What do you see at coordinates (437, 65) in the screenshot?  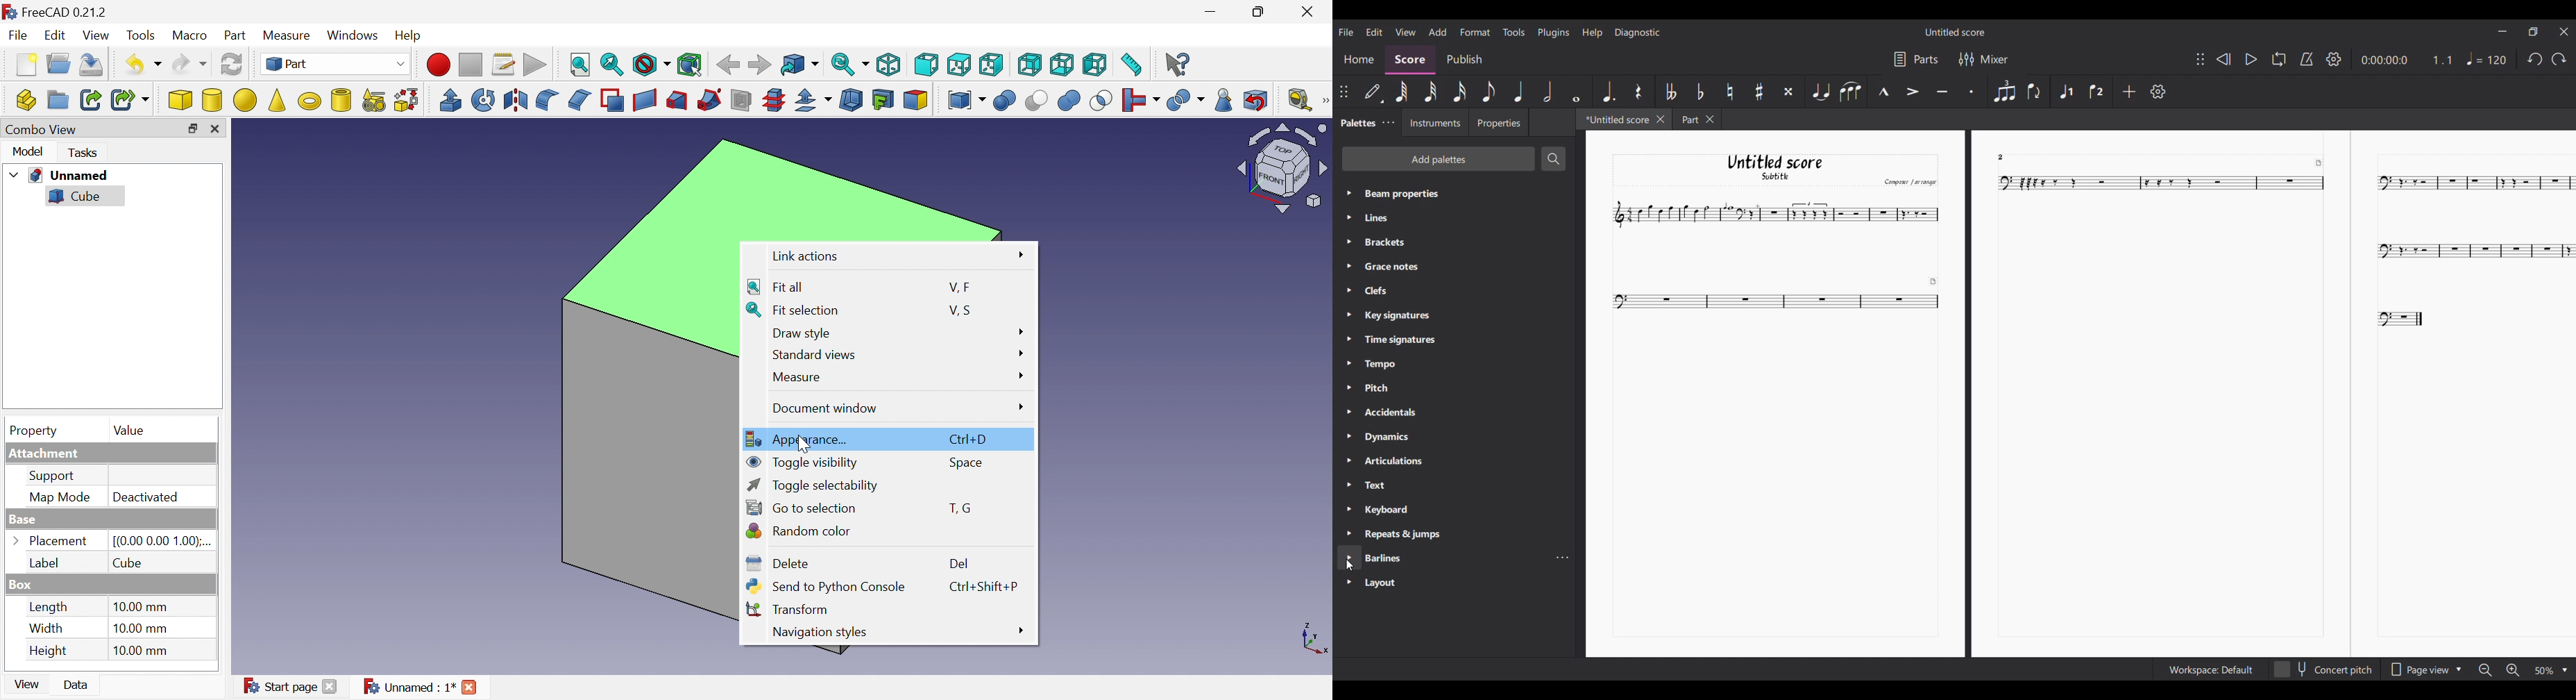 I see `Macro recording` at bounding box center [437, 65].